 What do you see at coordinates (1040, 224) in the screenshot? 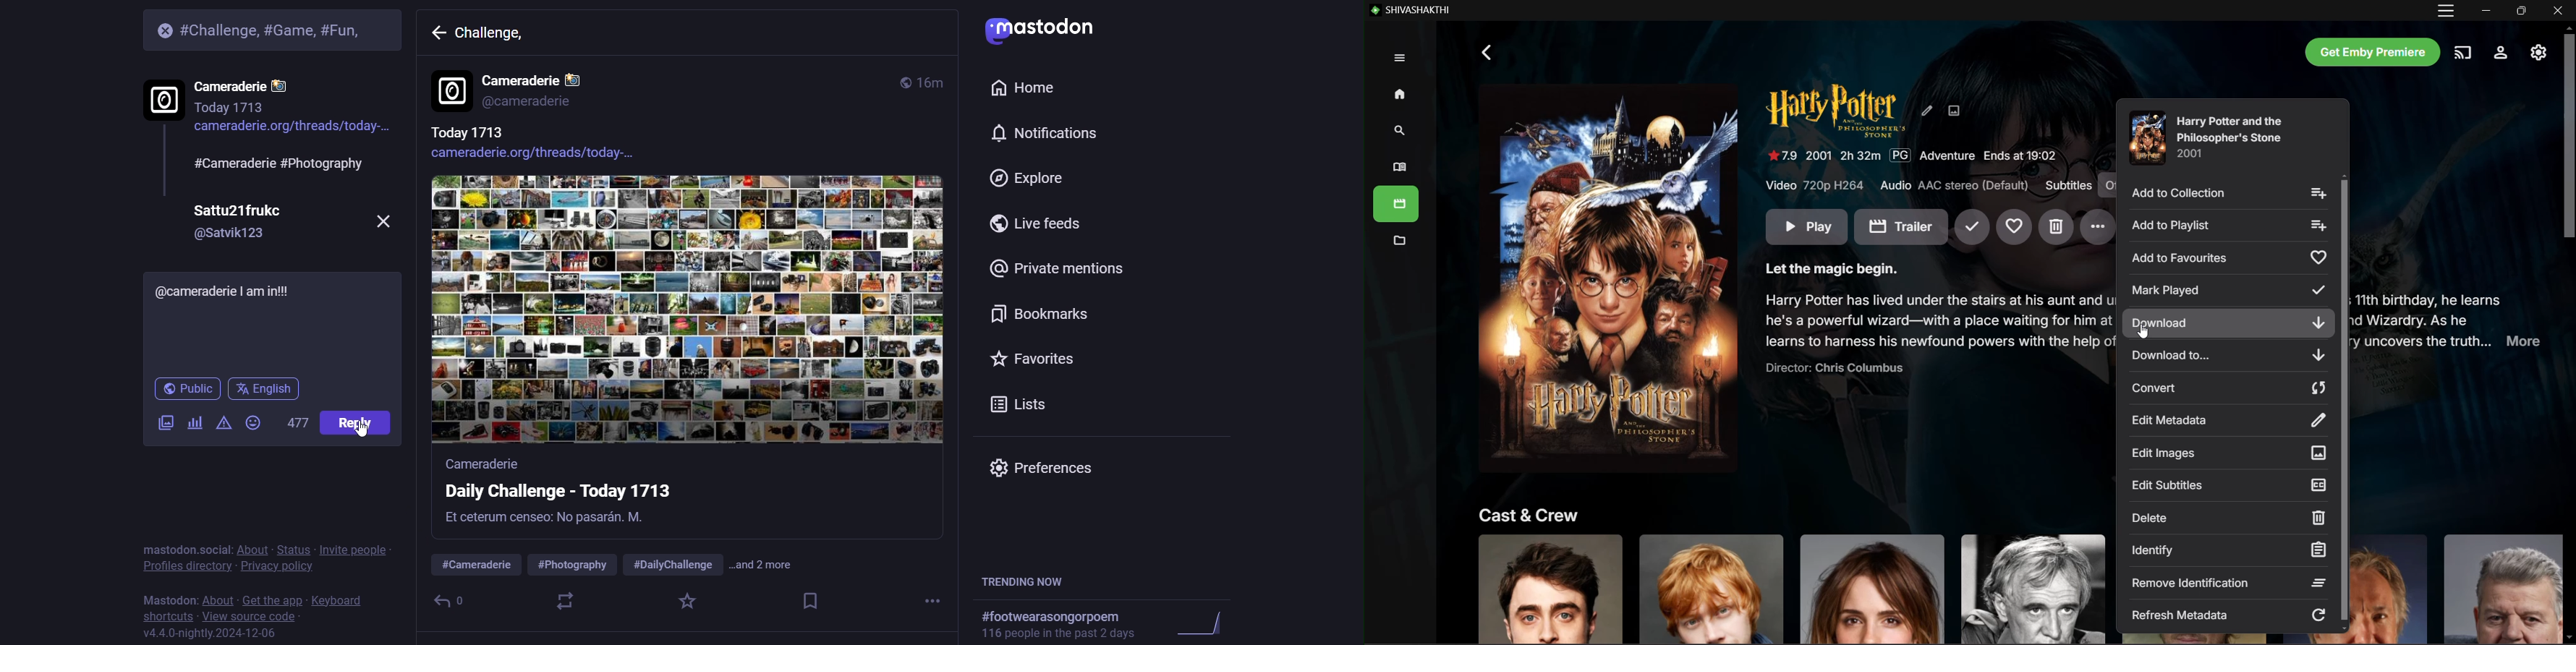
I see `live feed` at bounding box center [1040, 224].